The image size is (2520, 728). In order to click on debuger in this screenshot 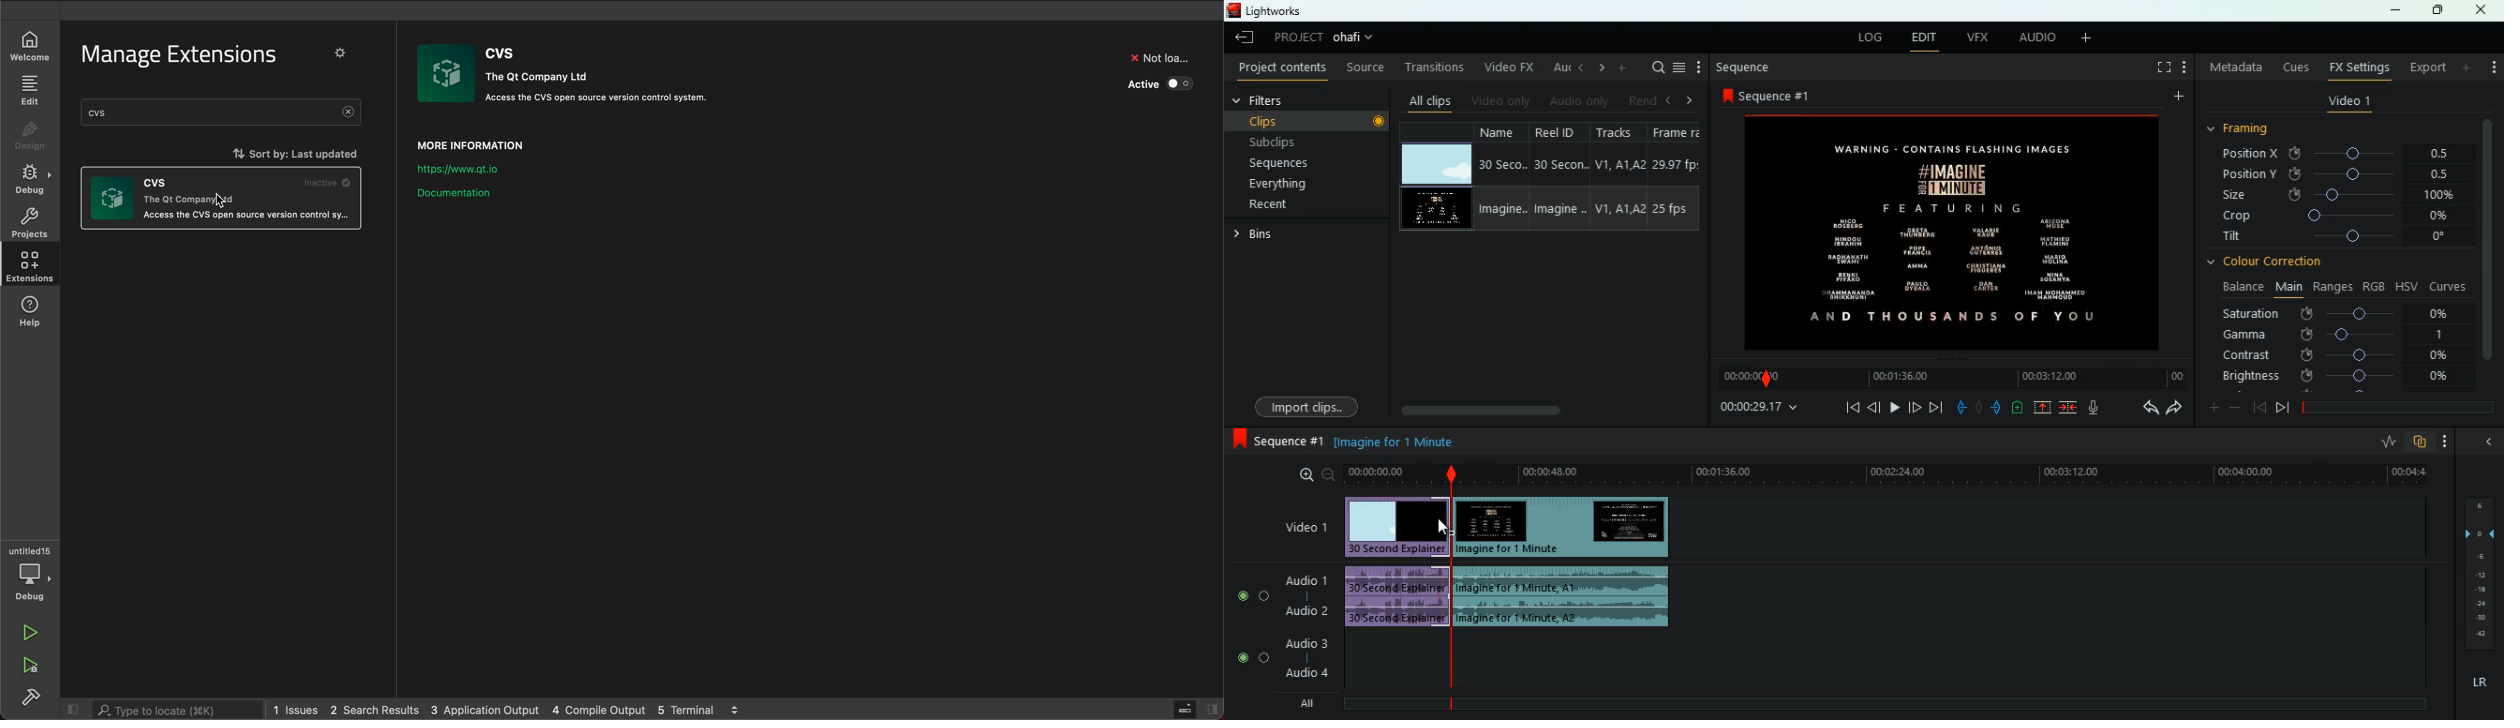, I will do `click(31, 573)`.